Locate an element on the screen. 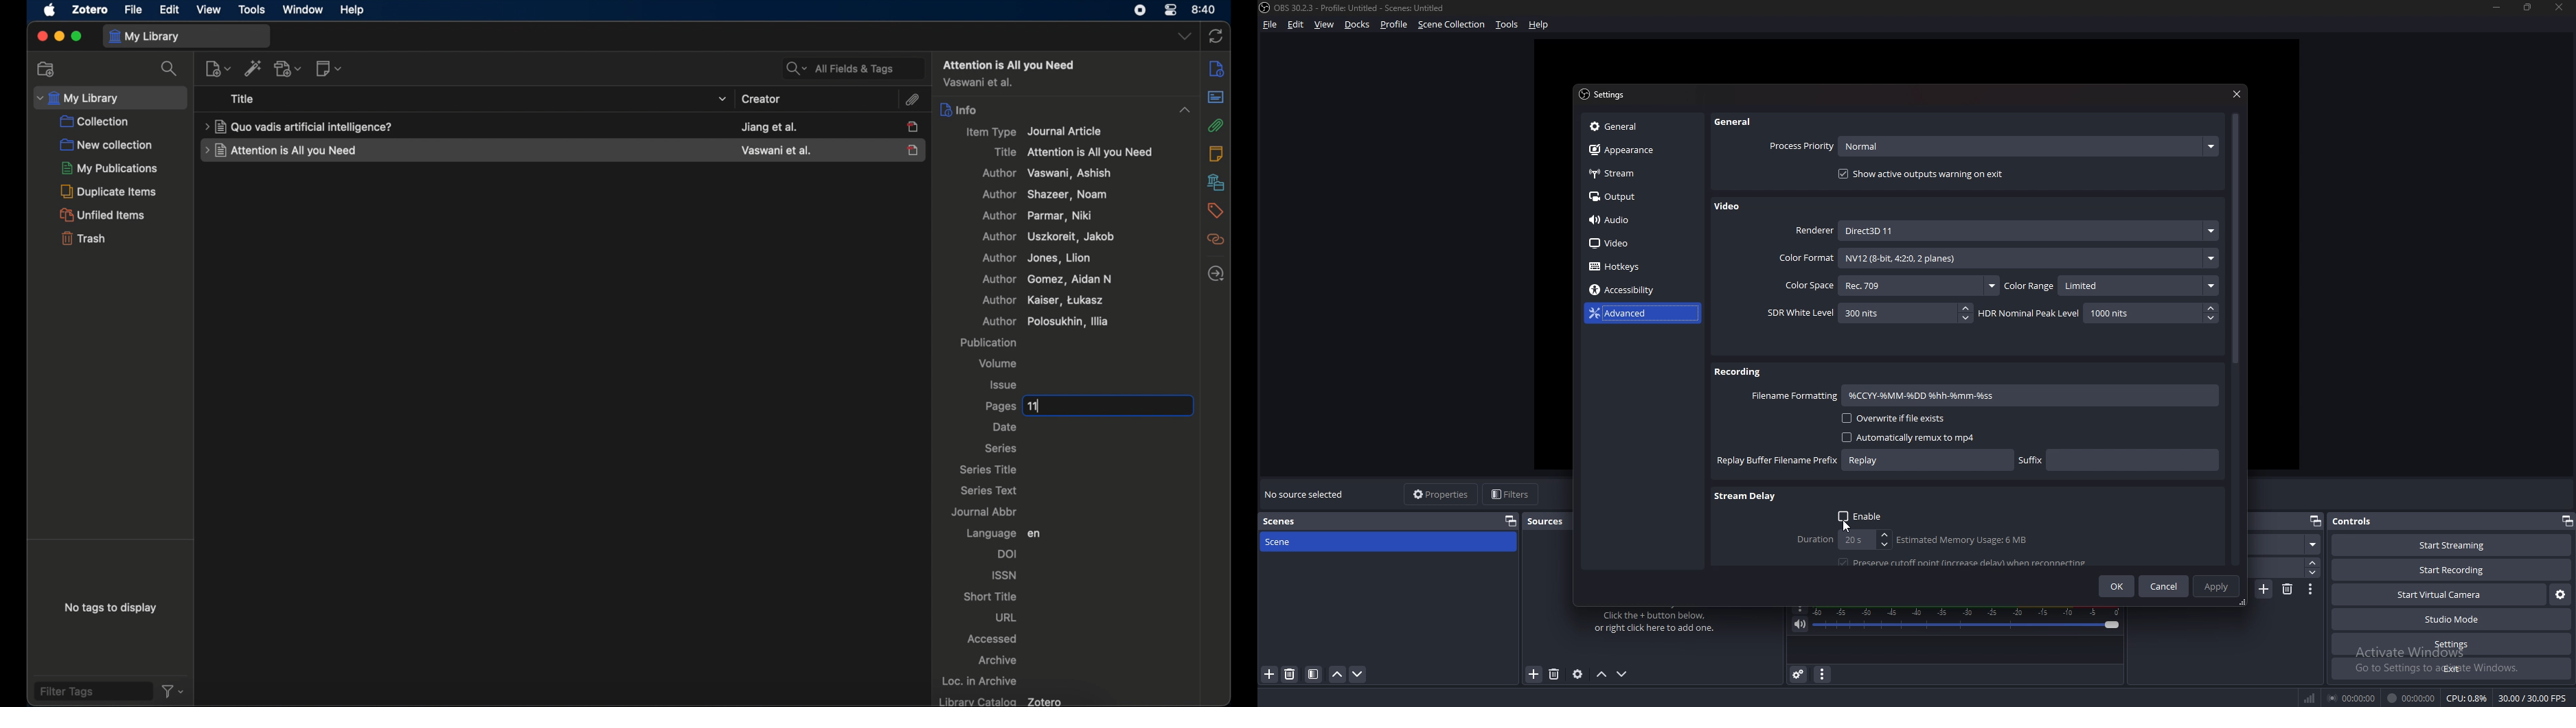 This screenshot has width=2576, height=728. view is located at coordinates (1324, 24).